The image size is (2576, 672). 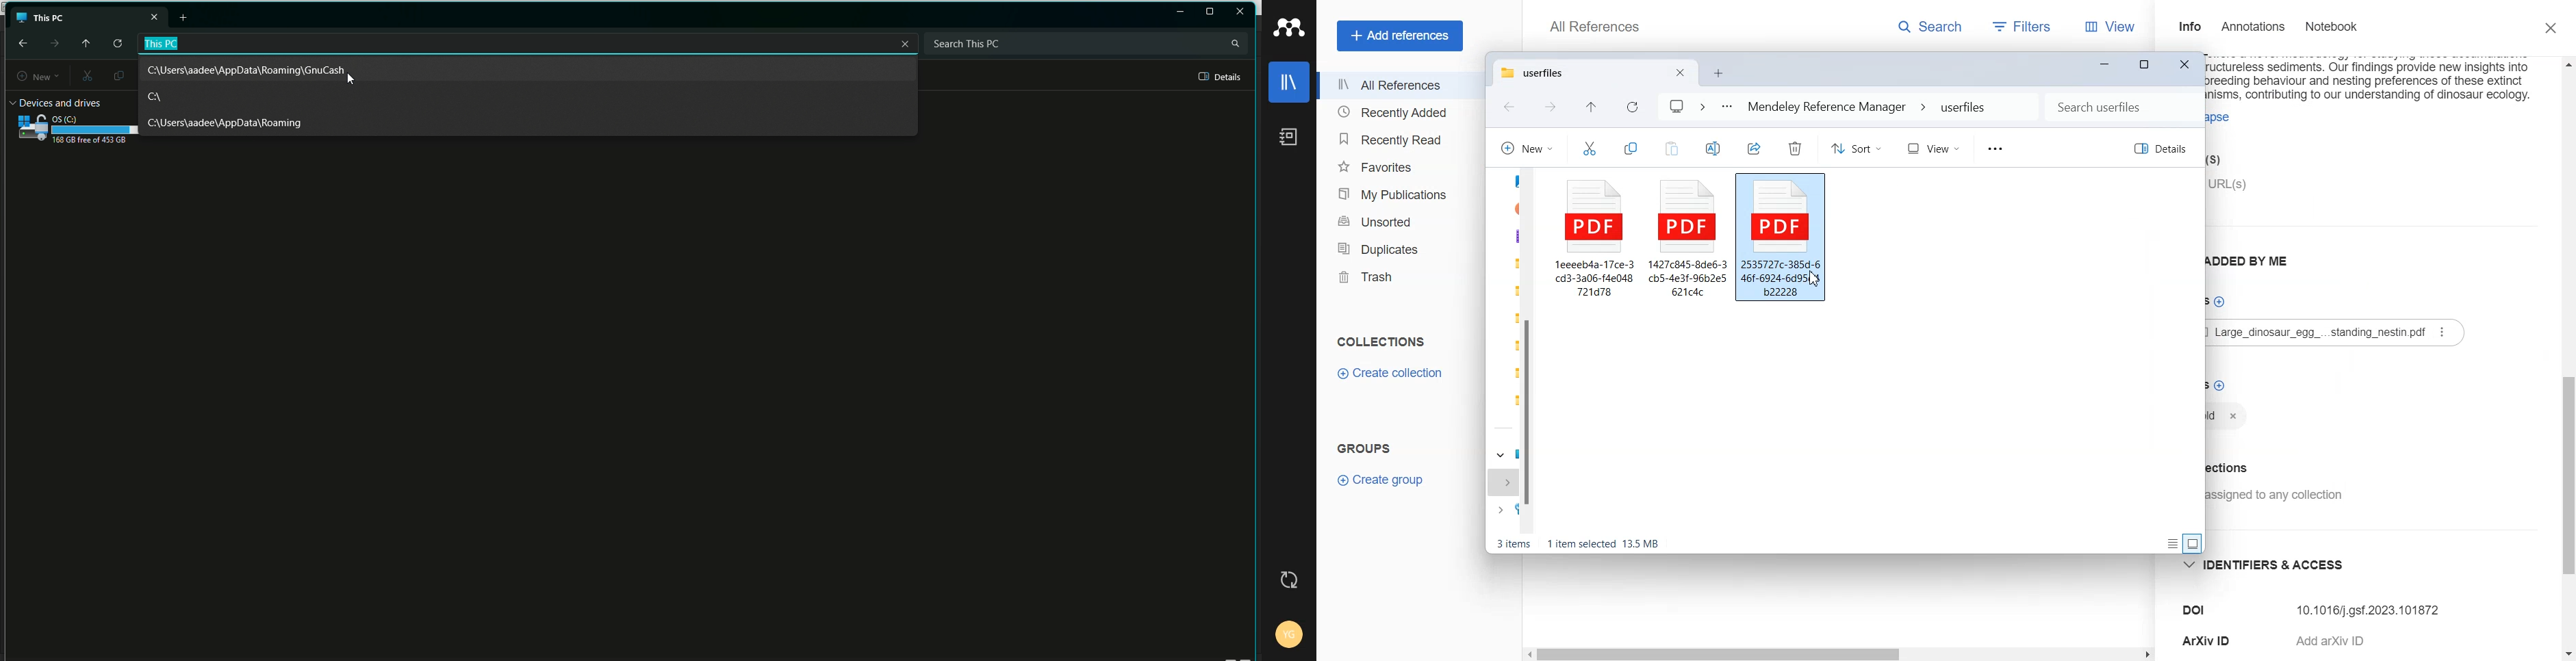 I want to click on Details, so click(x=1221, y=77).